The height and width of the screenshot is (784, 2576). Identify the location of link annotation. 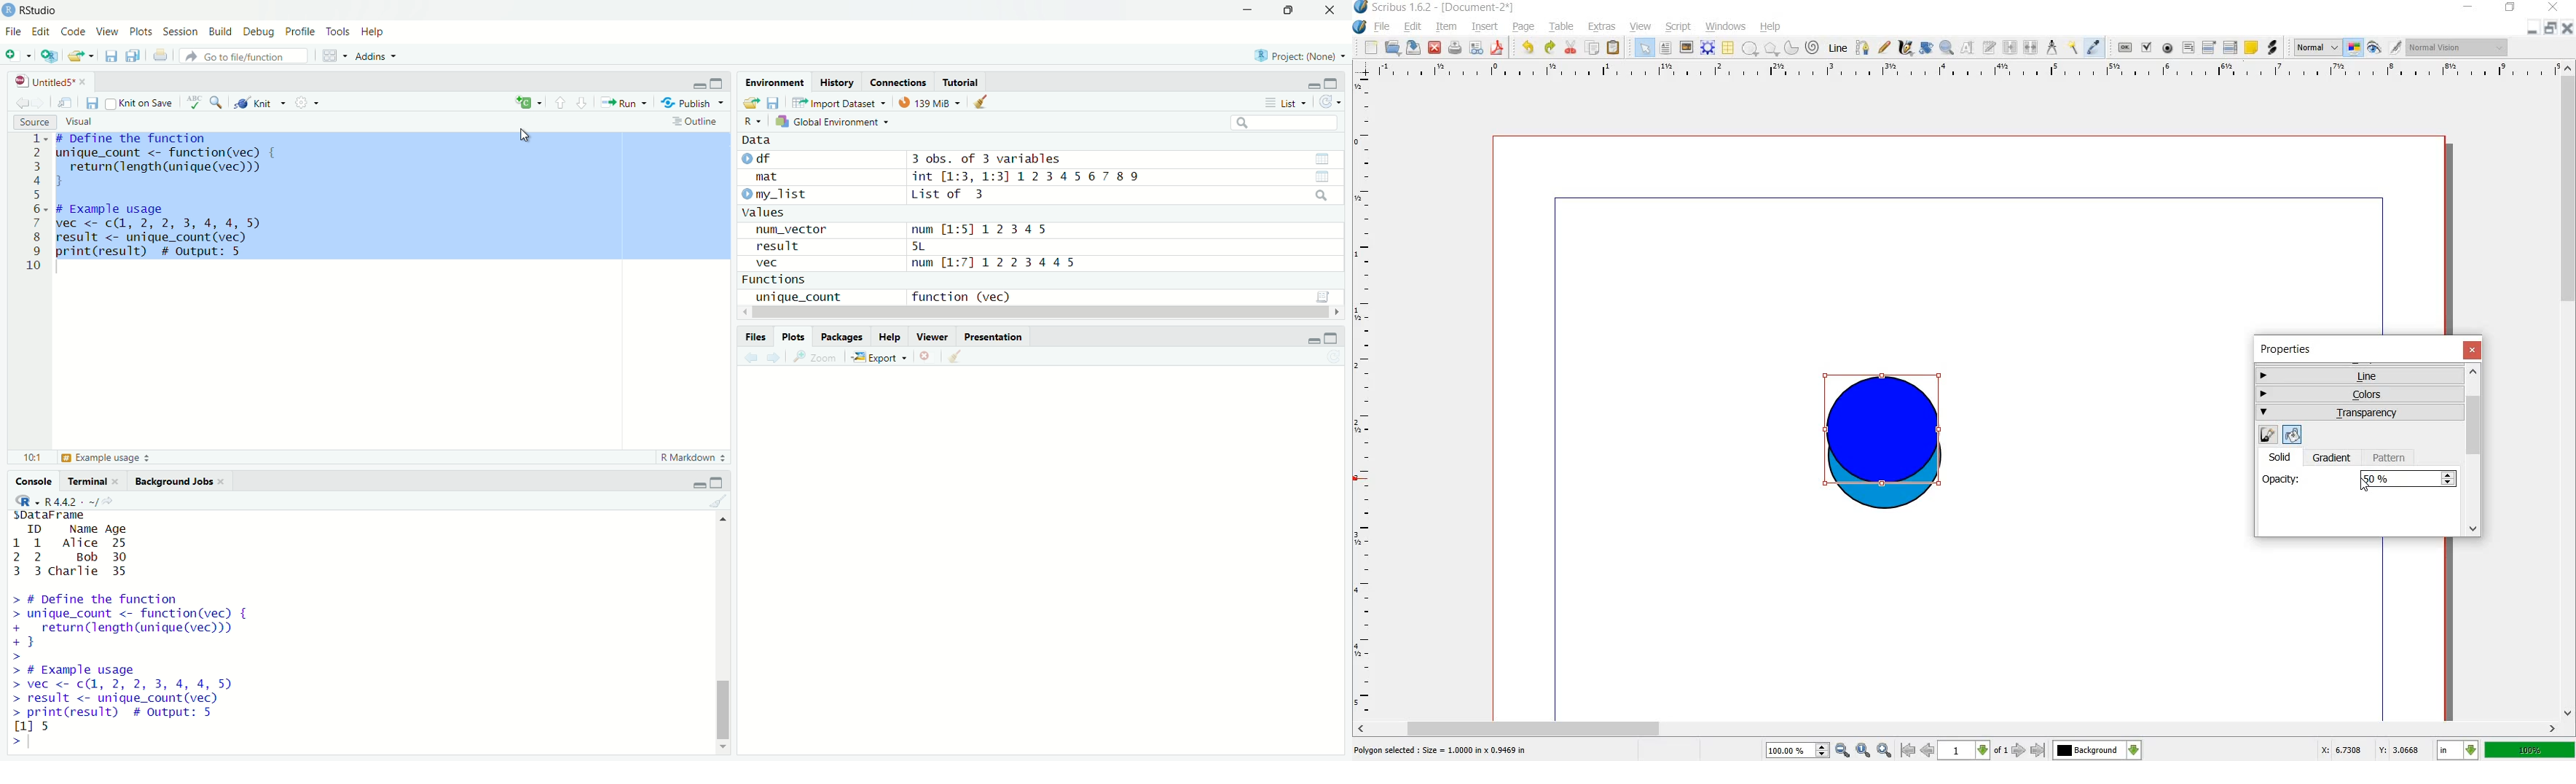
(2272, 47).